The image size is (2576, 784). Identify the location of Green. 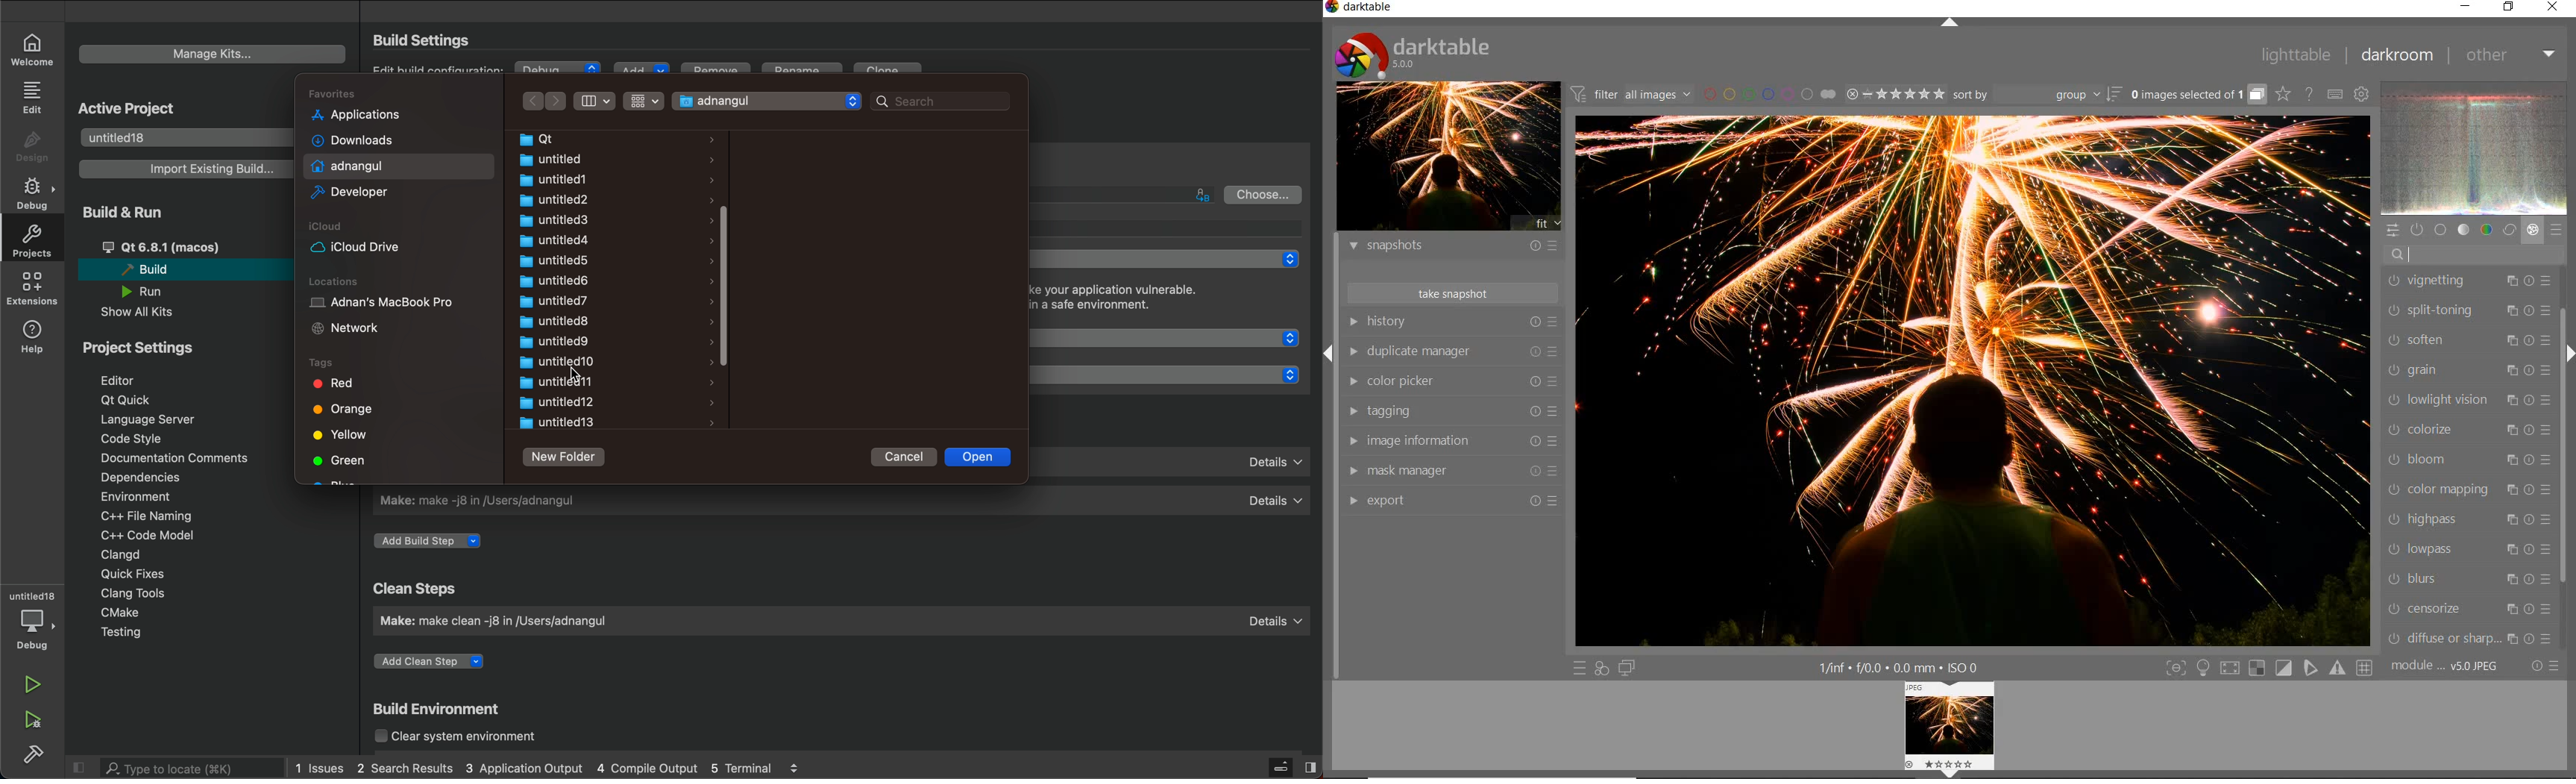
(343, 459).